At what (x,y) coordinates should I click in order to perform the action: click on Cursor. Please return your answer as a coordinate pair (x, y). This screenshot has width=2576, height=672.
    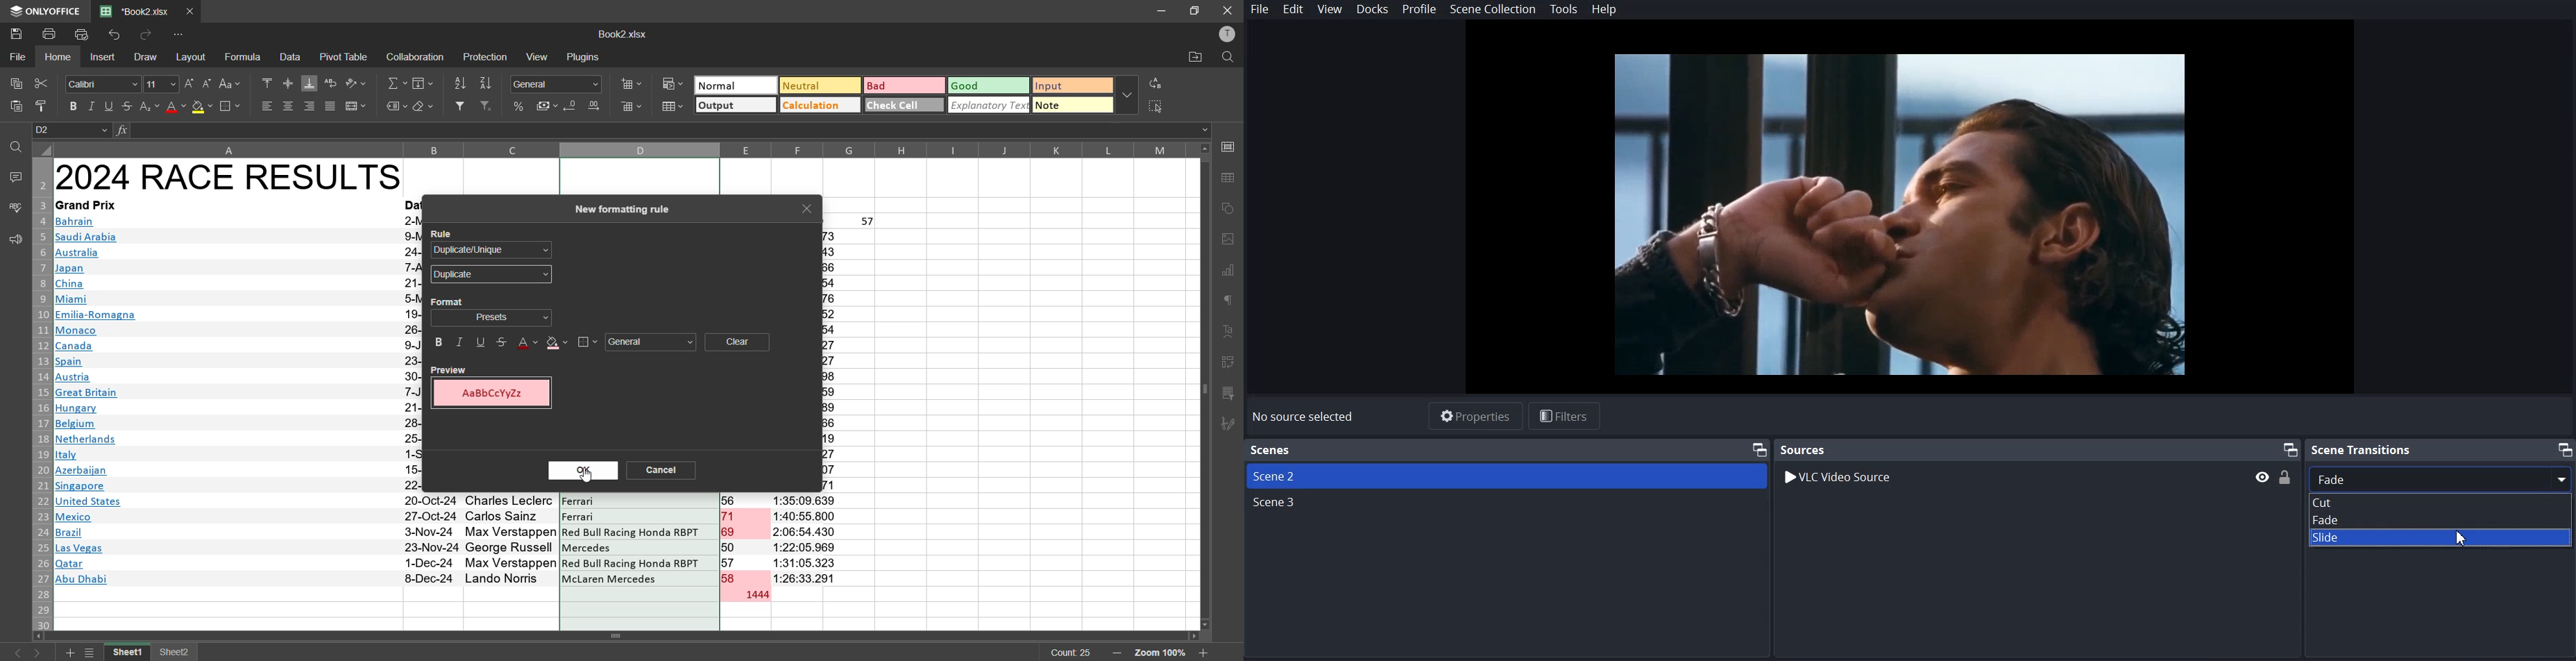
    Looking at the image, I should click on (2462, 538).